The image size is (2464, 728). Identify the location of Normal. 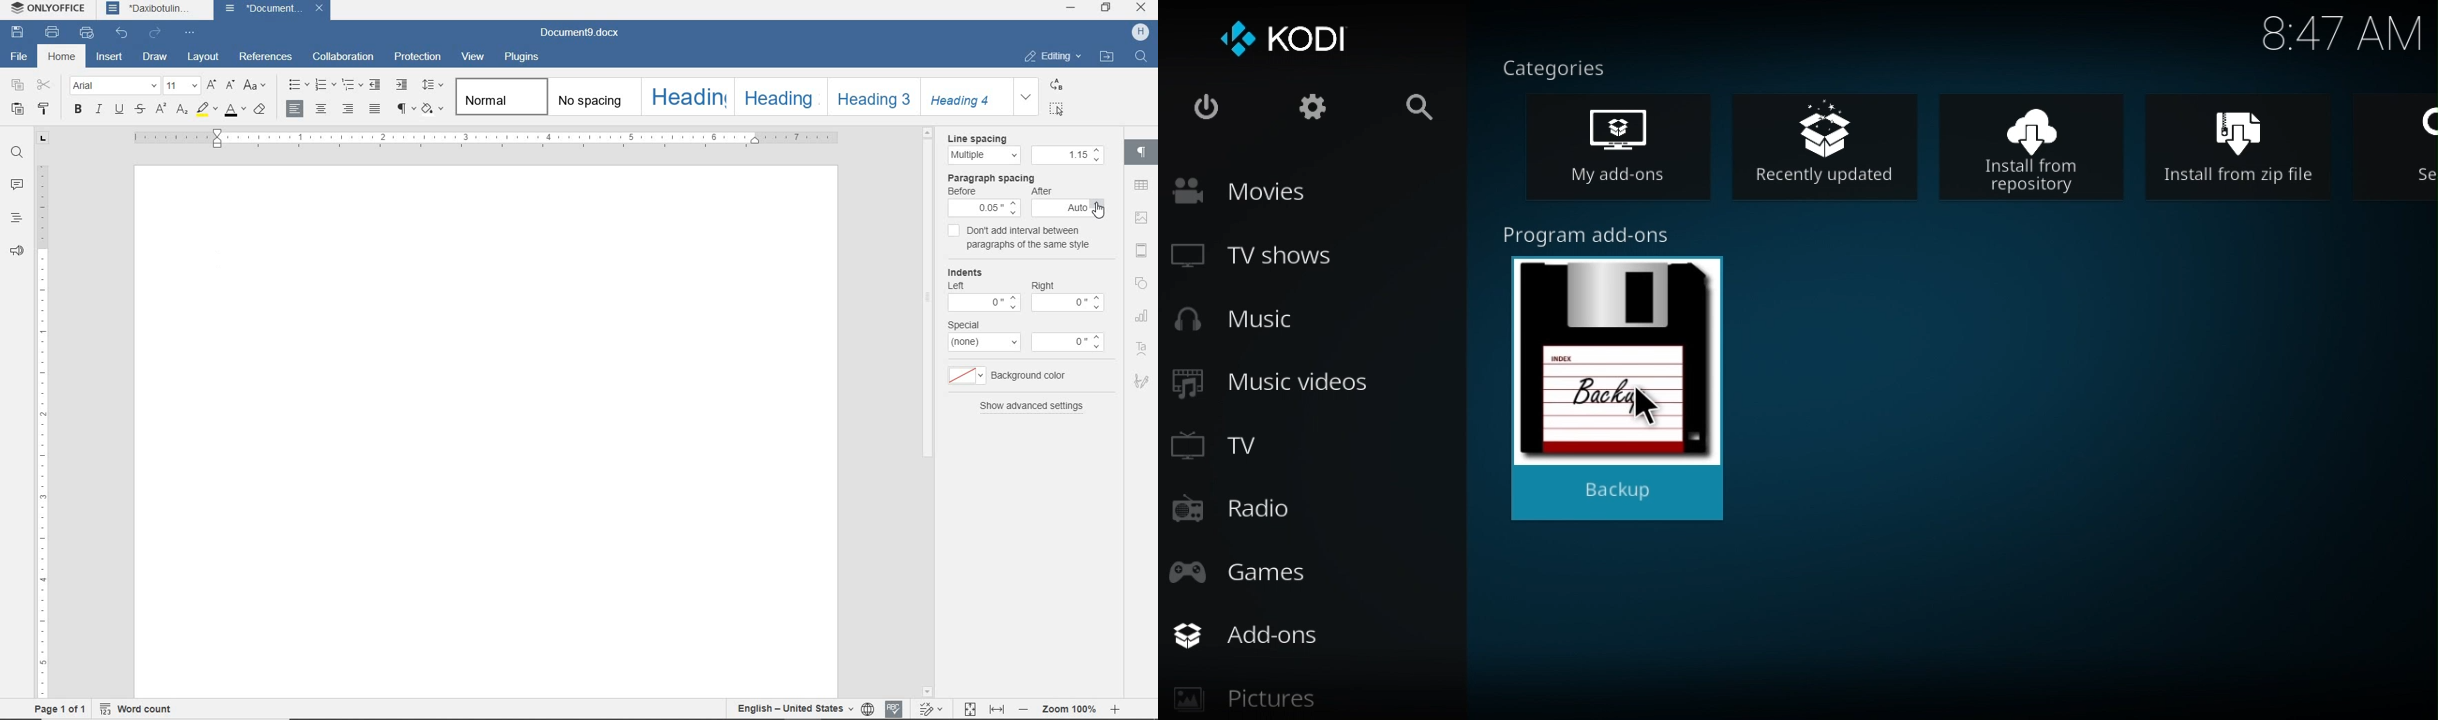
(500, 97).